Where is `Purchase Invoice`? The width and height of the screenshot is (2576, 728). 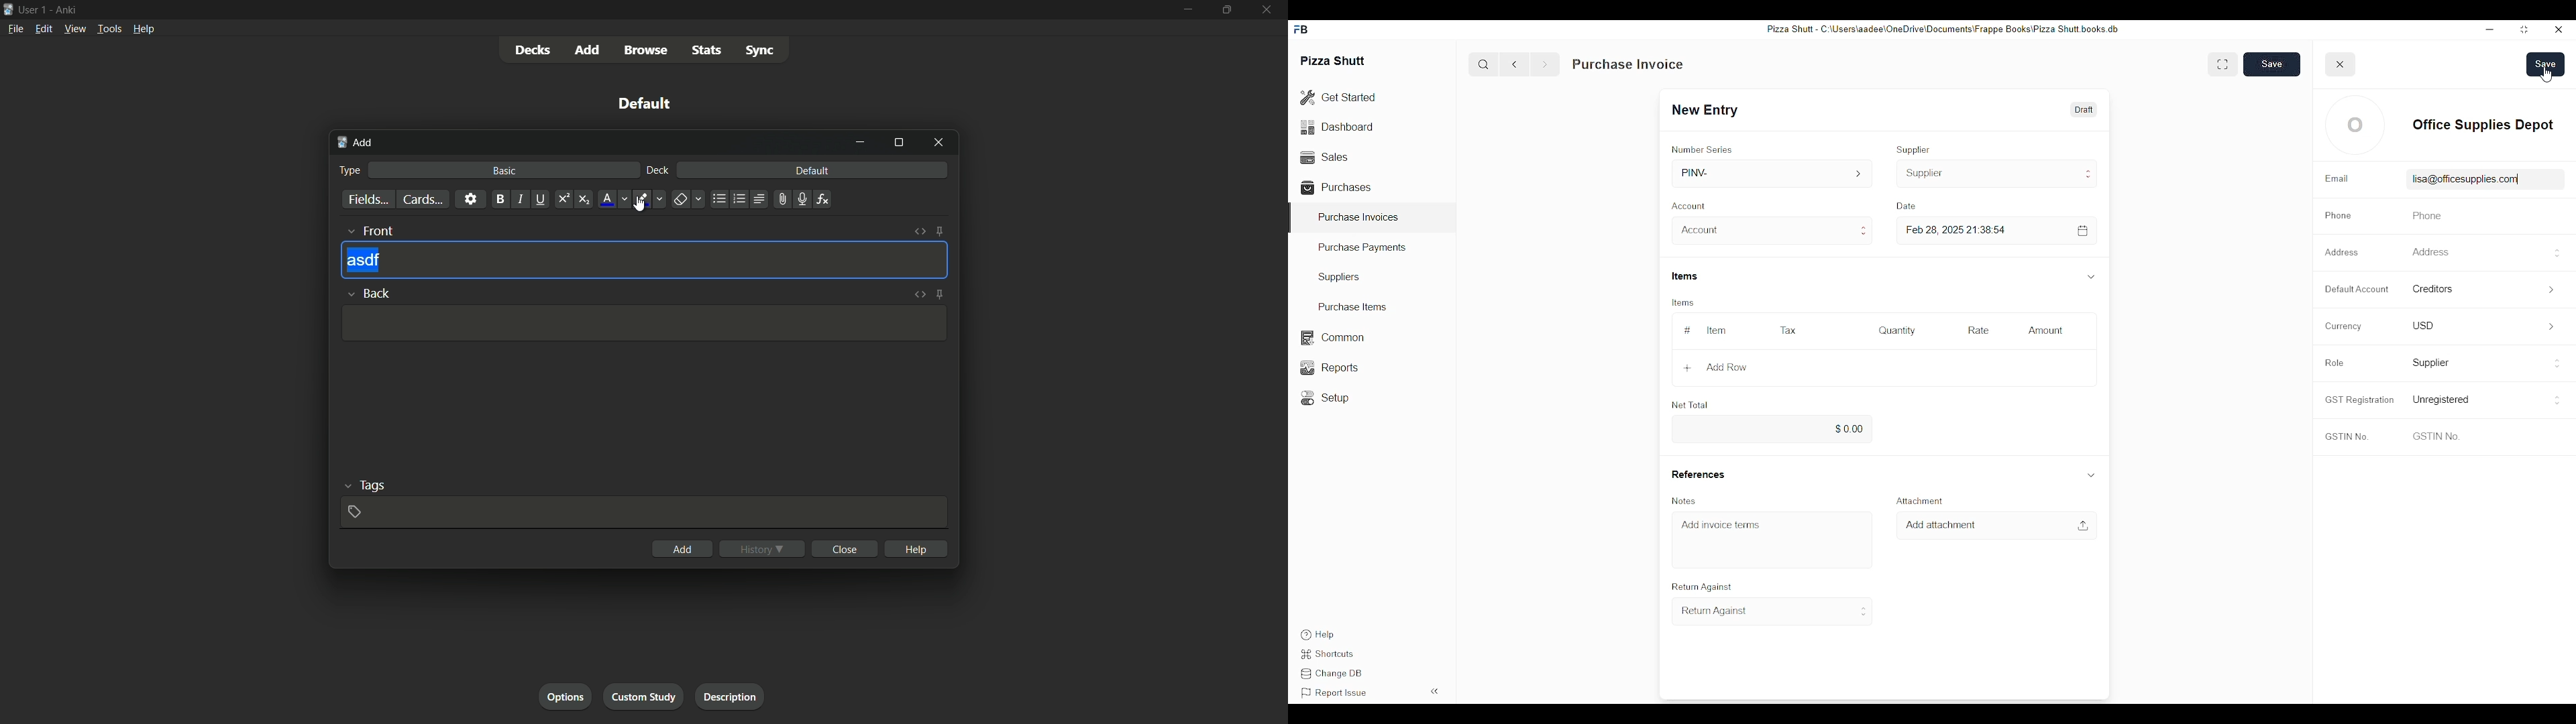
Purchase Invoice is located at coordinates (1628, 64).